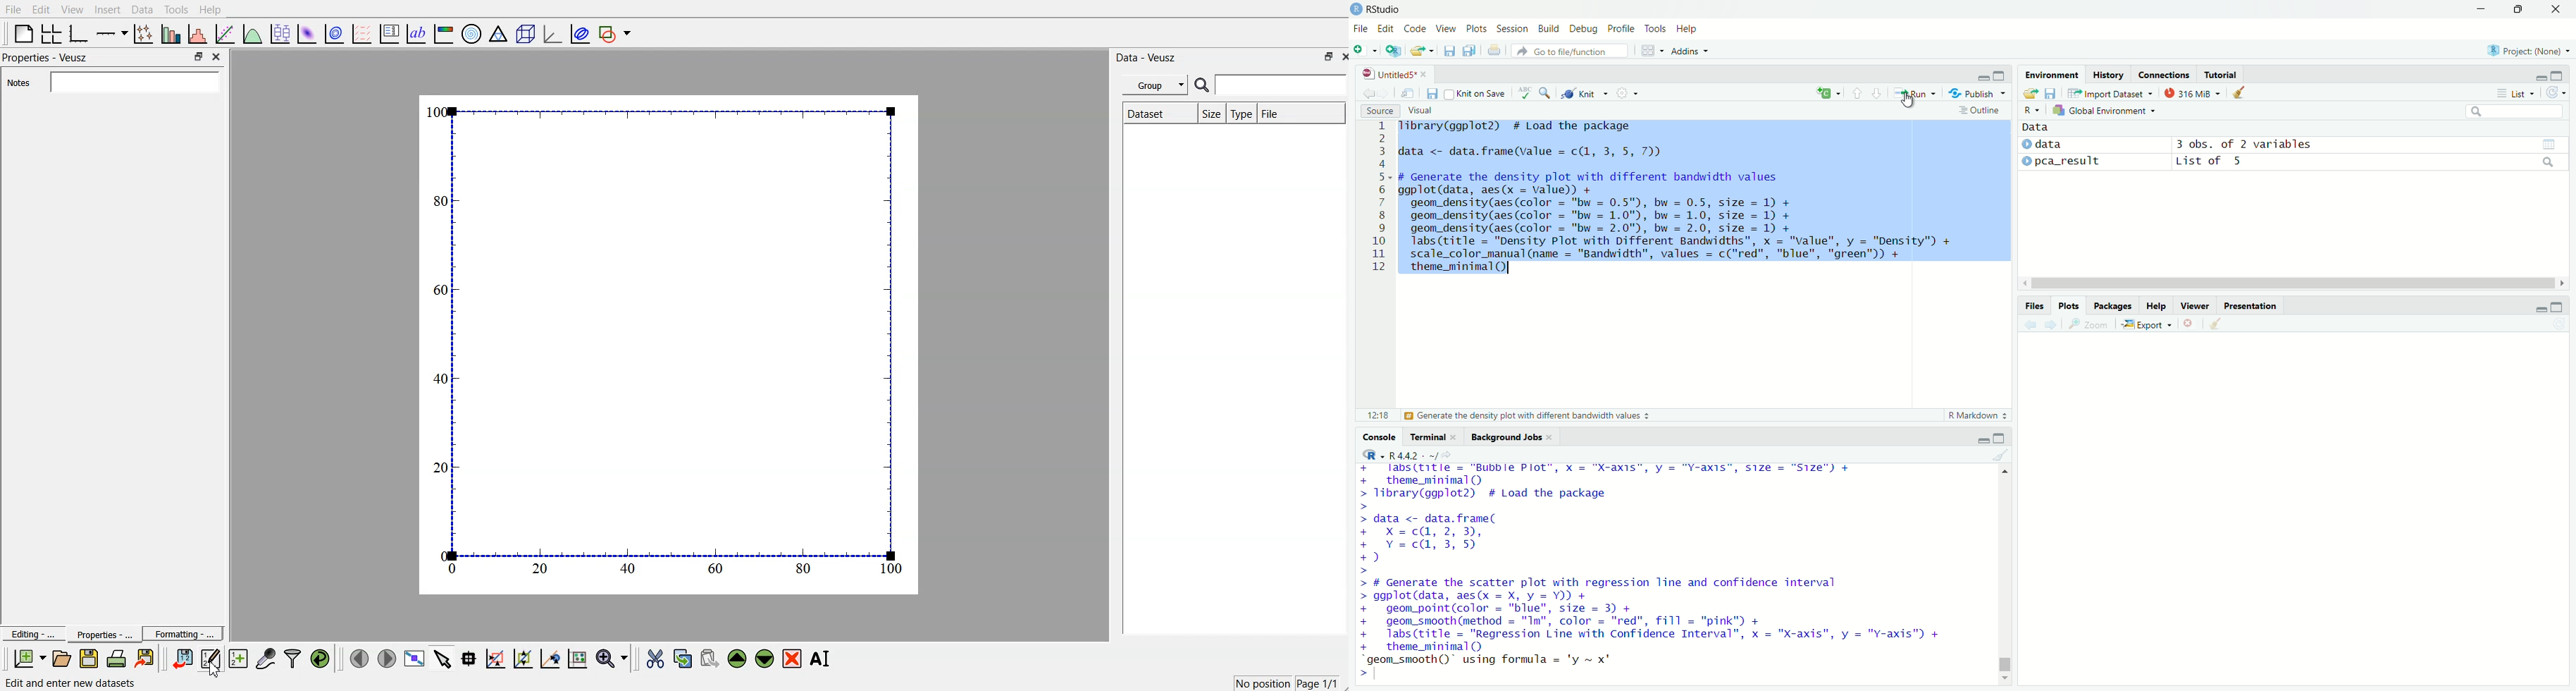  I want to click on View, so click(1445, 28).